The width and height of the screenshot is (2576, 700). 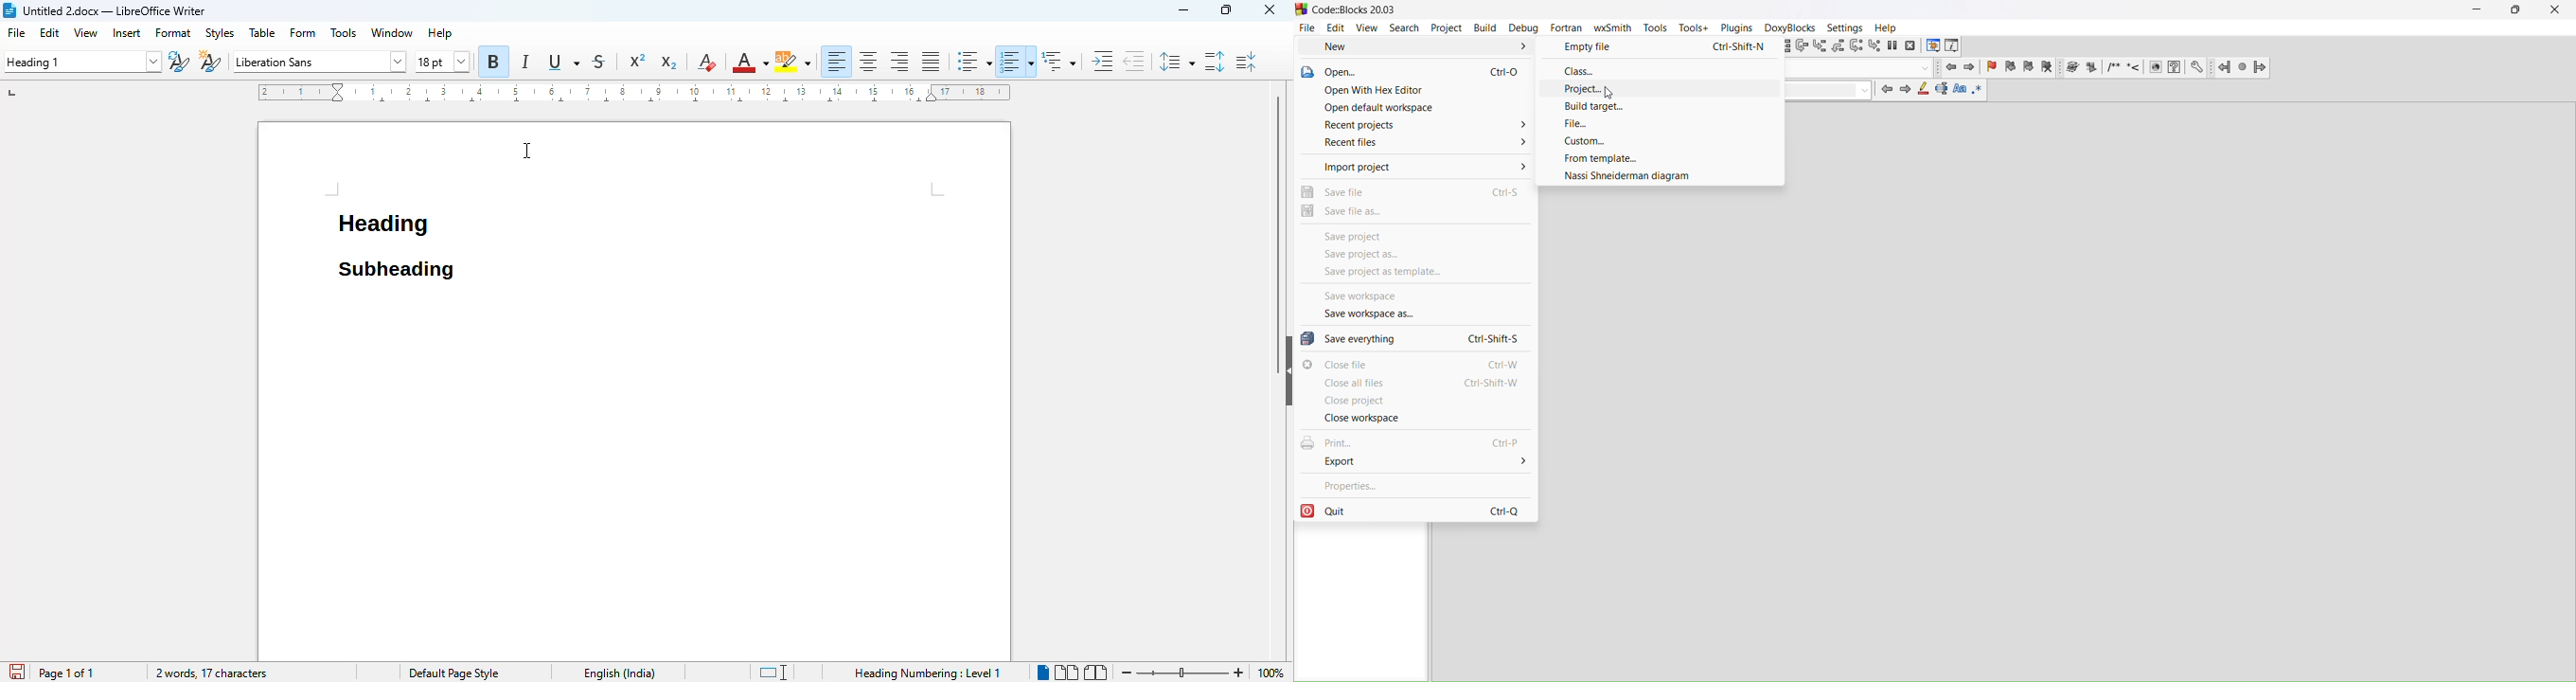 I want to click on nassi shneiderman diagram, so click(x=1660, y=179).